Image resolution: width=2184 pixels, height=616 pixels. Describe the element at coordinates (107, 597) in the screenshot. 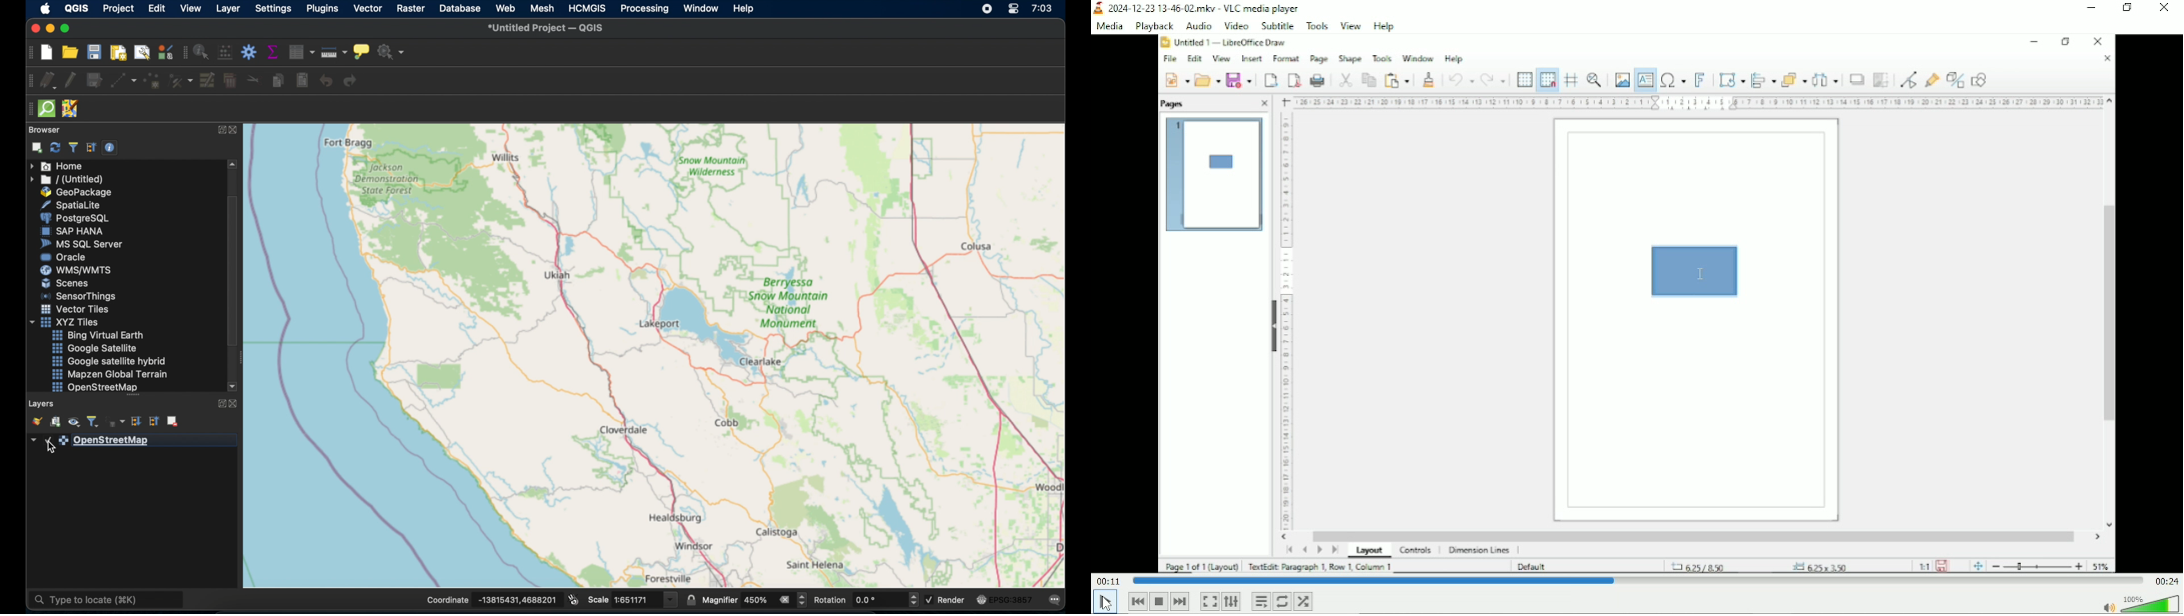

I see `type to locate` at that location.